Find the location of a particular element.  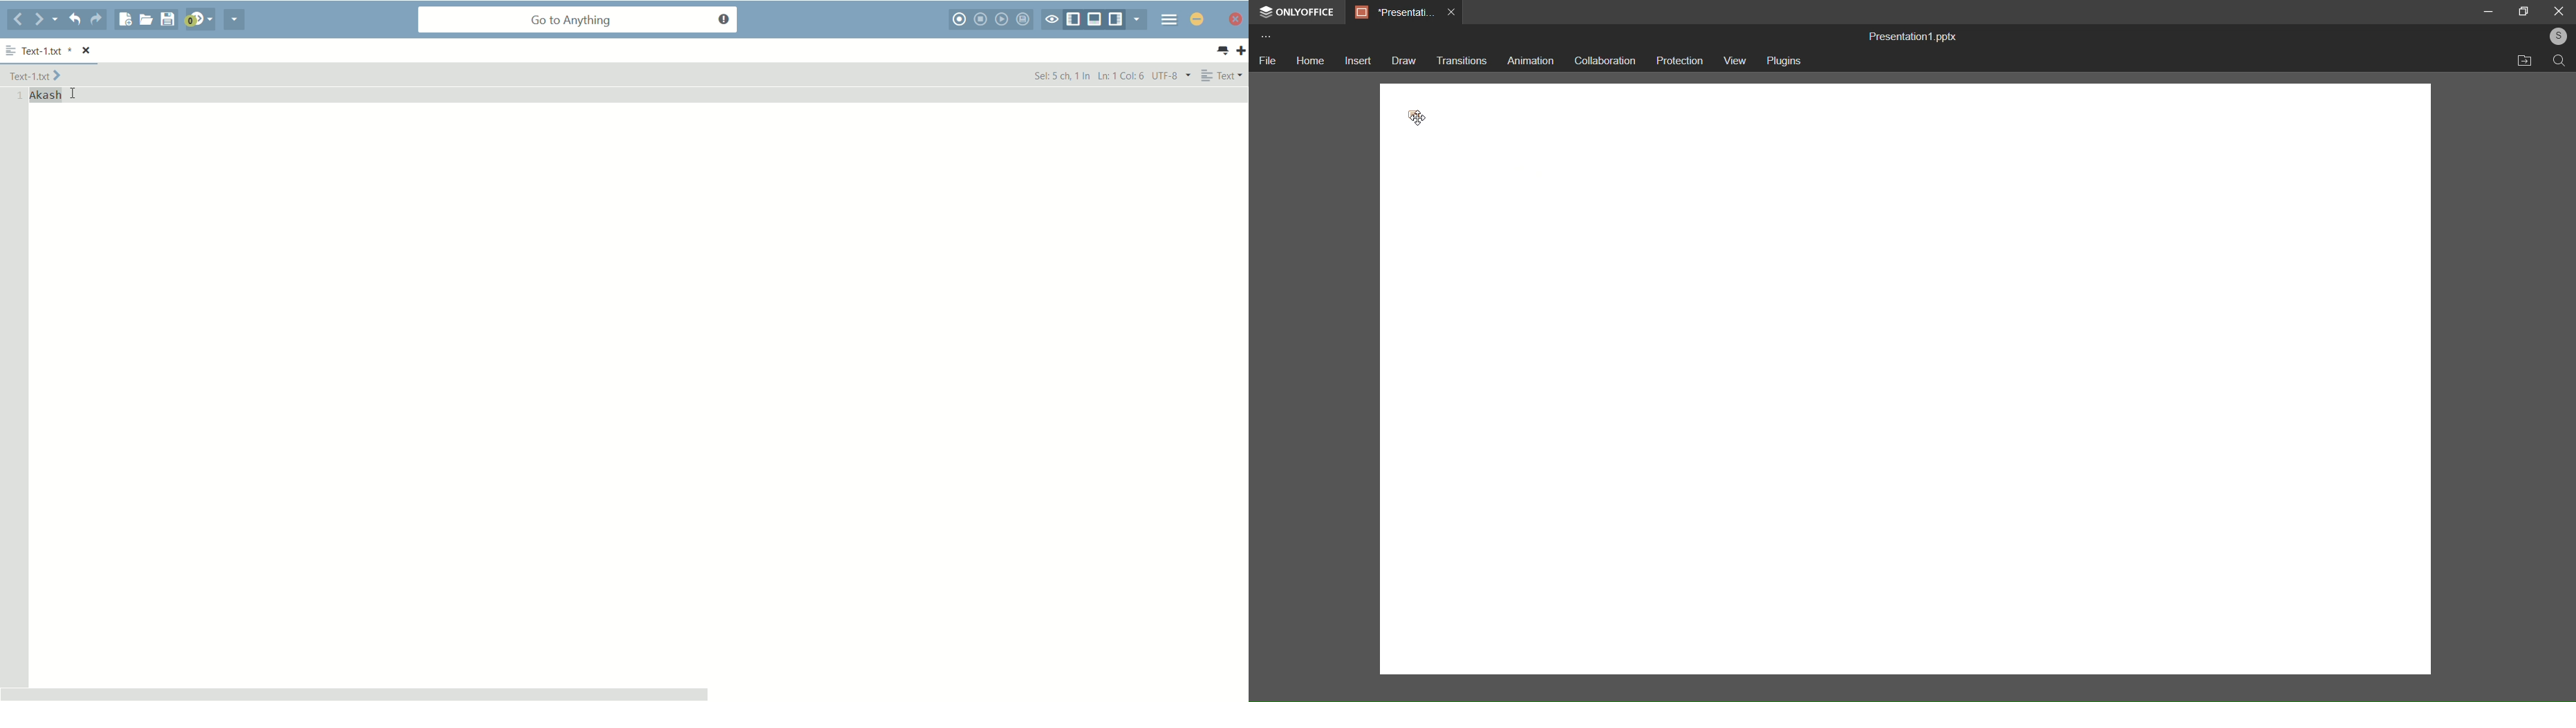

canvas is located at coordinates (1903, 406).